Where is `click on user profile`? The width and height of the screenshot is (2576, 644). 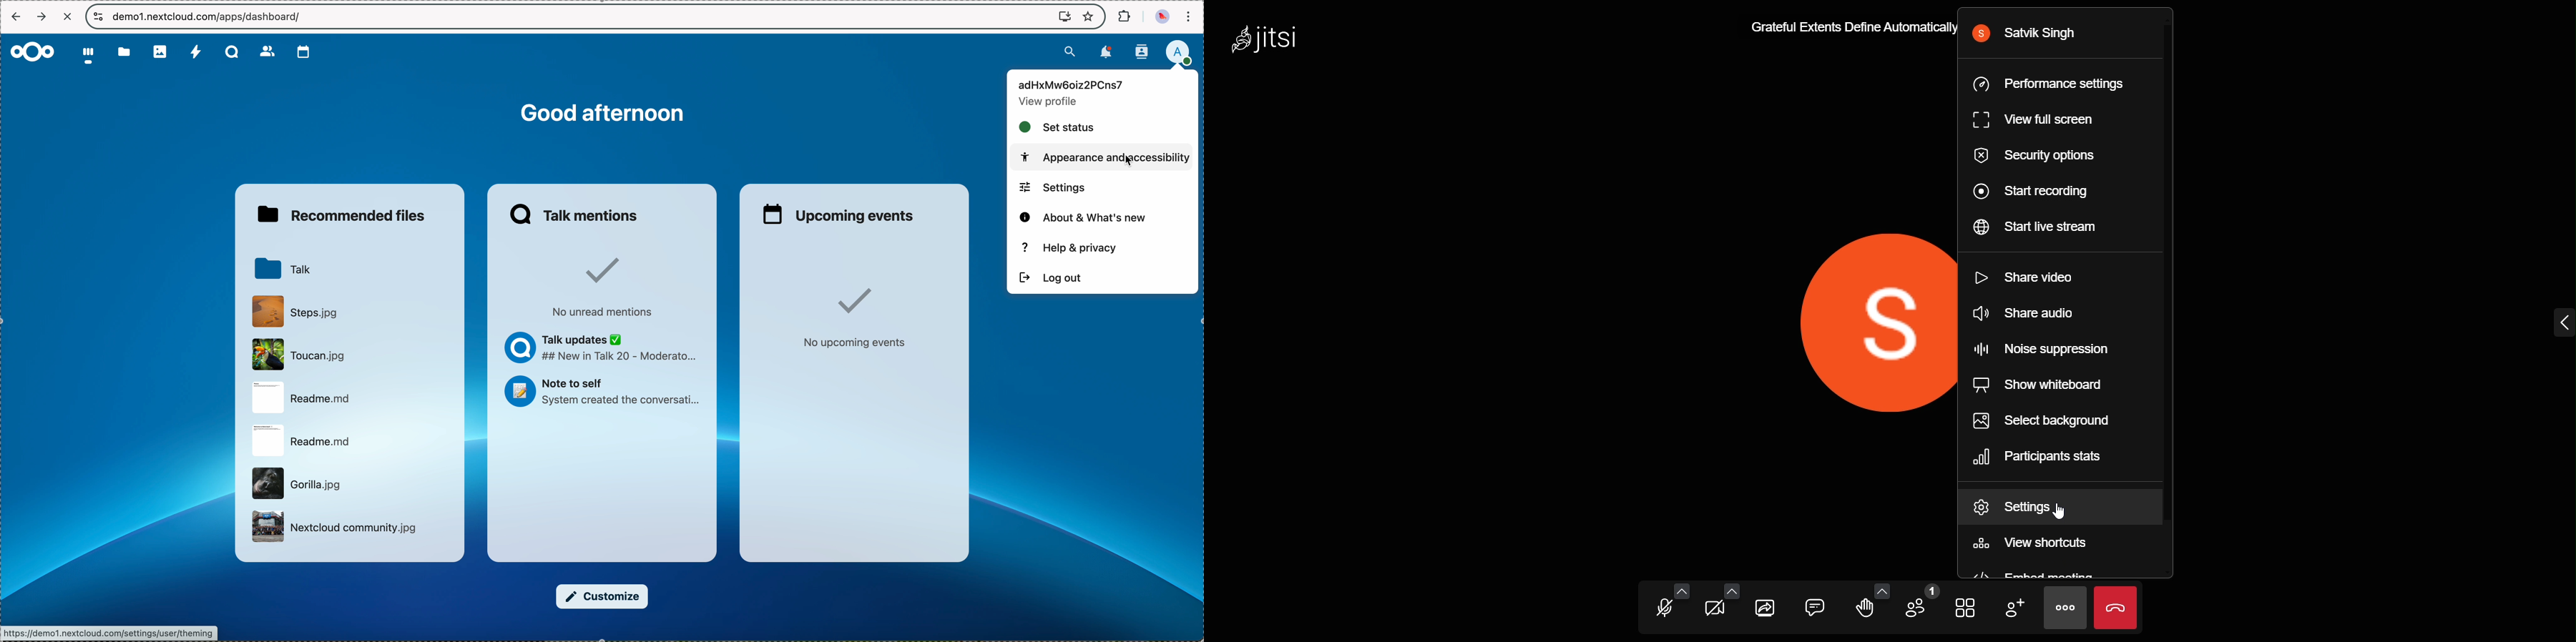 click on user profile is located at coordinates (1178, 53).